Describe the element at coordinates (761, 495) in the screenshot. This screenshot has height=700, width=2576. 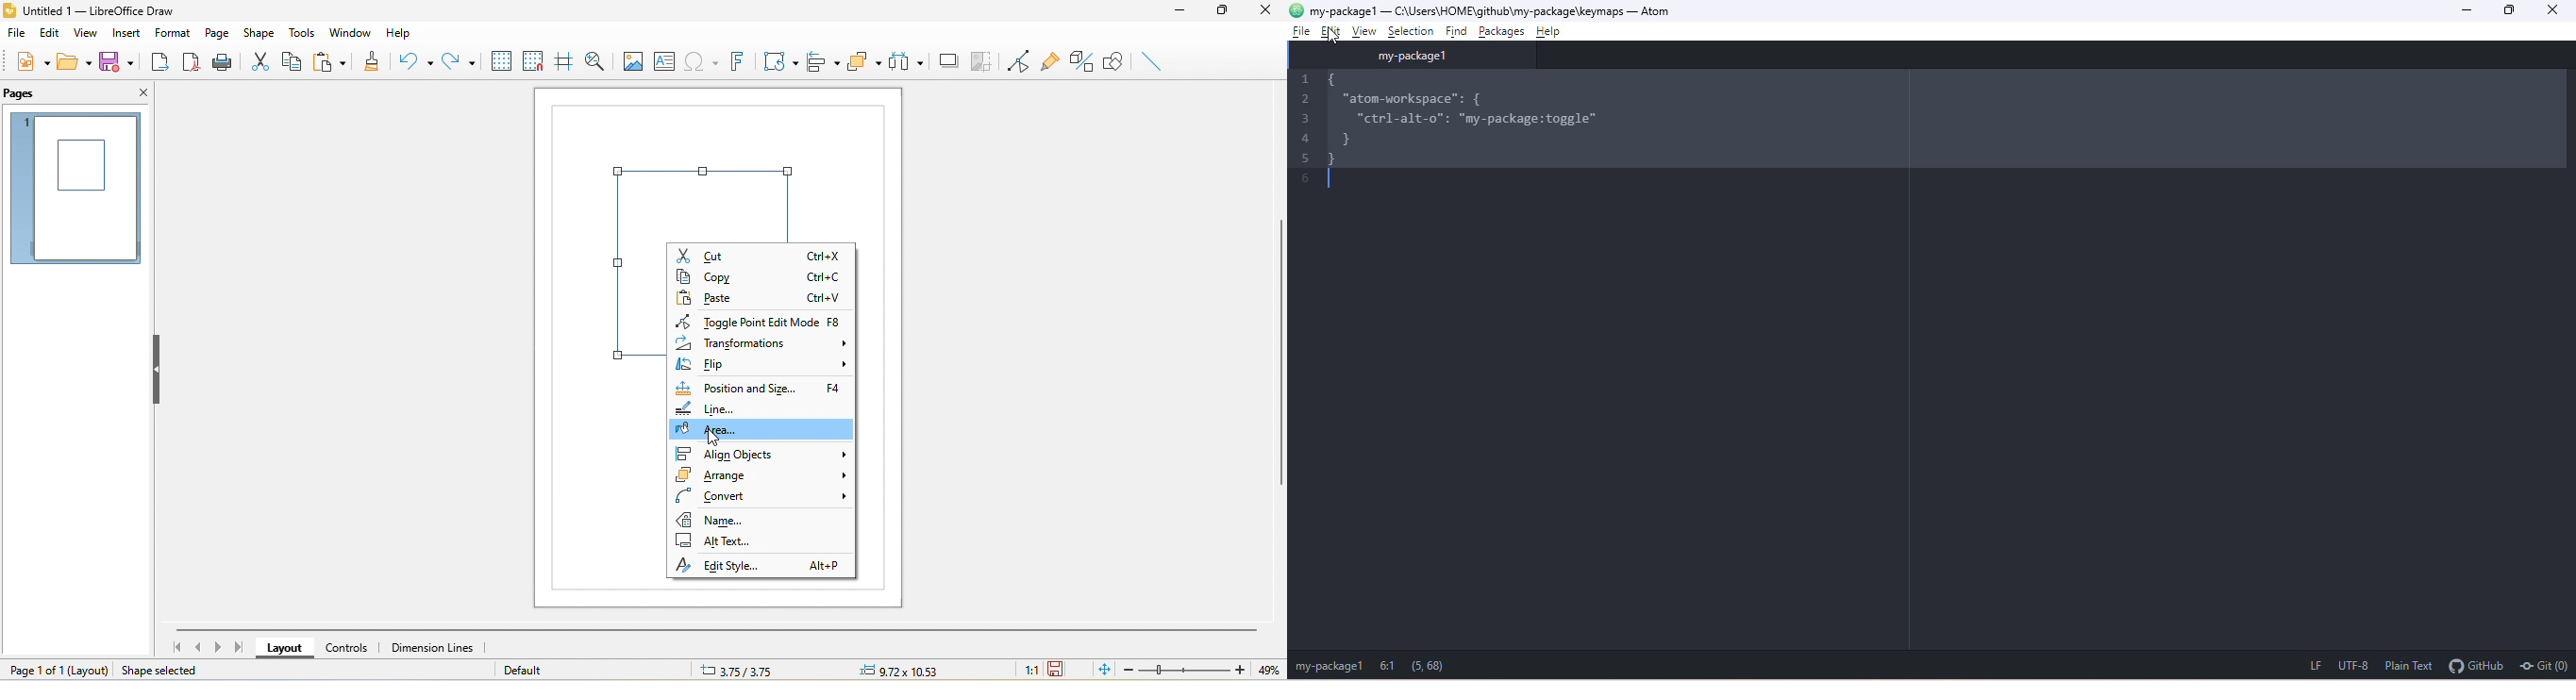
I see `convert` at that location.